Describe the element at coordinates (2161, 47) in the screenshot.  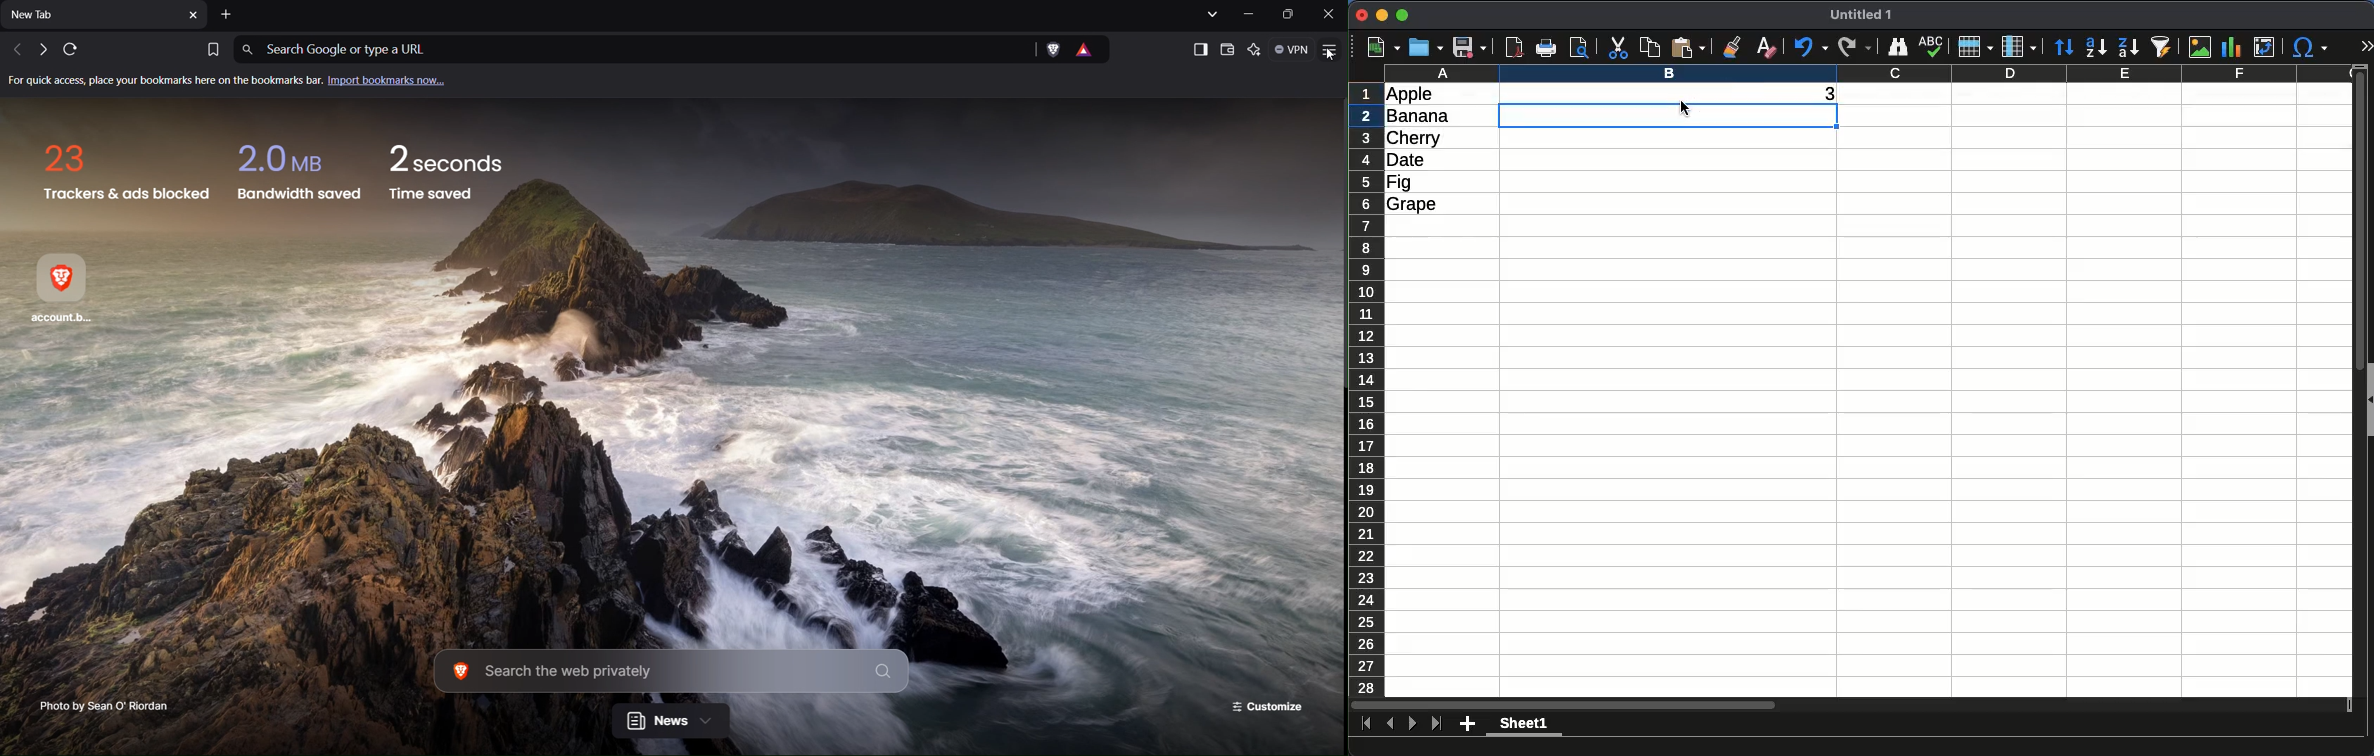
I see `autofilter` at that location.